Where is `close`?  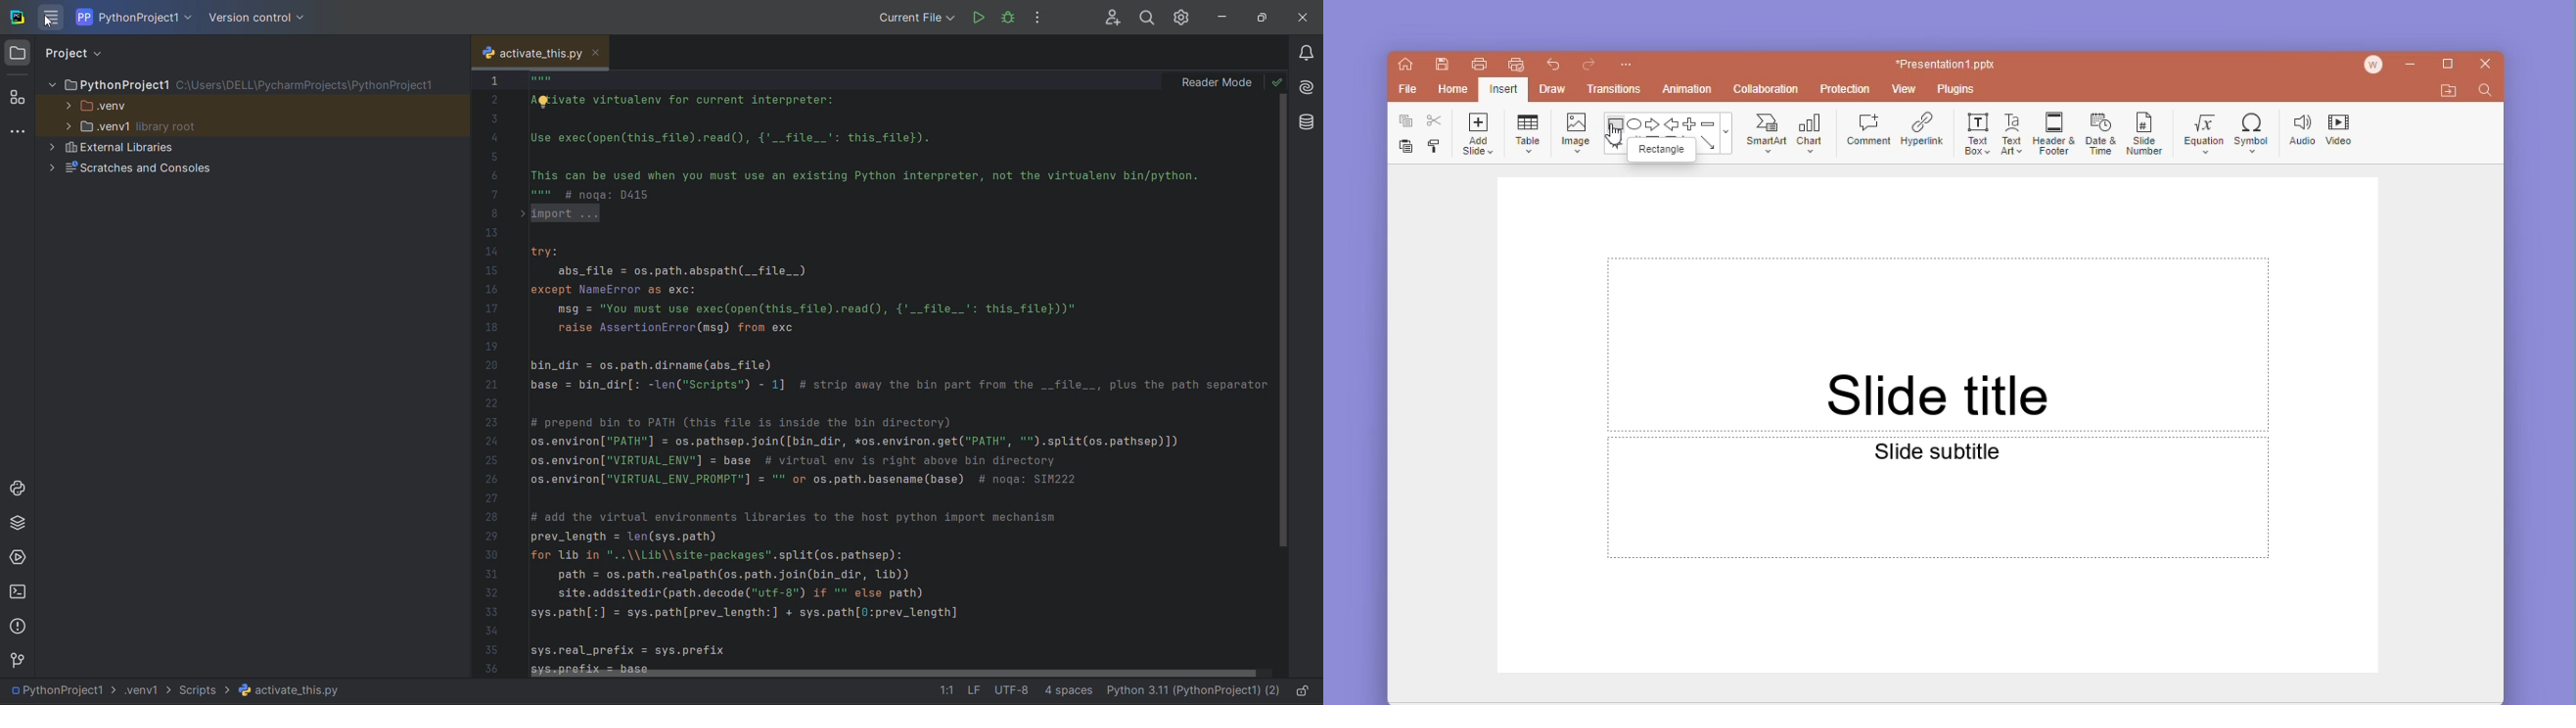 close is located at coordinates (2486, 65).